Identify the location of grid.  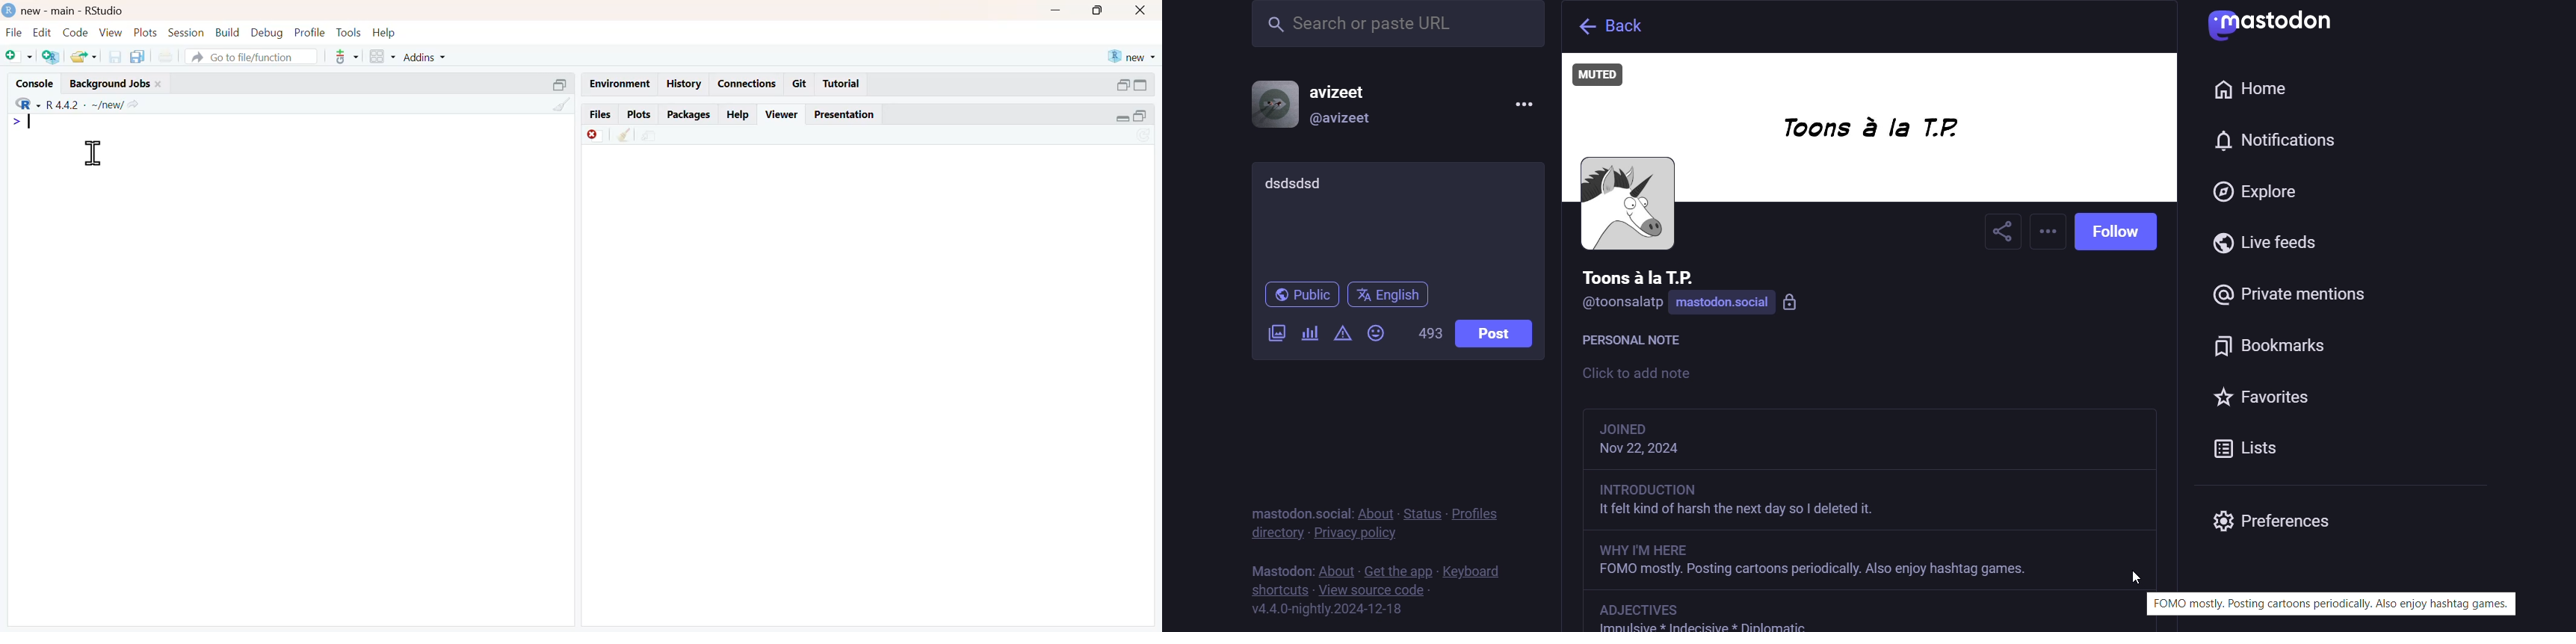
(384, 56).